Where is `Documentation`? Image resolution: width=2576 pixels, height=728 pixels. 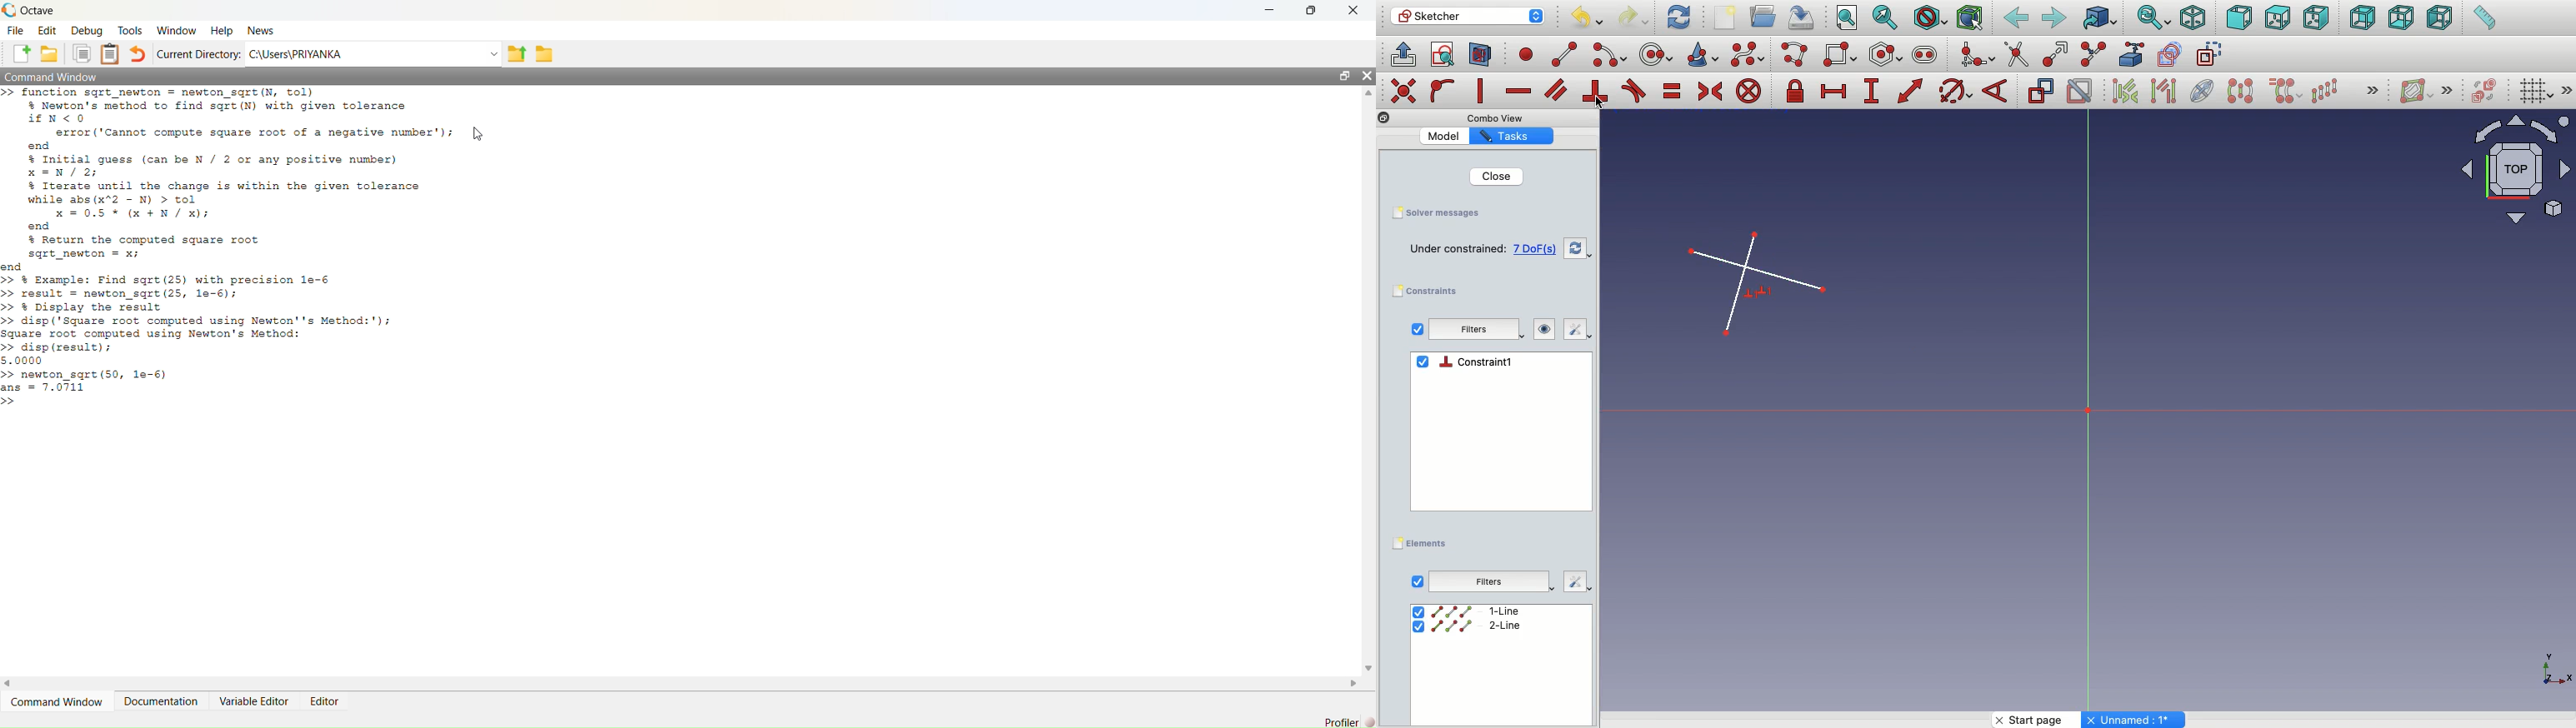
Documentation is located at coordinates (163, 701).